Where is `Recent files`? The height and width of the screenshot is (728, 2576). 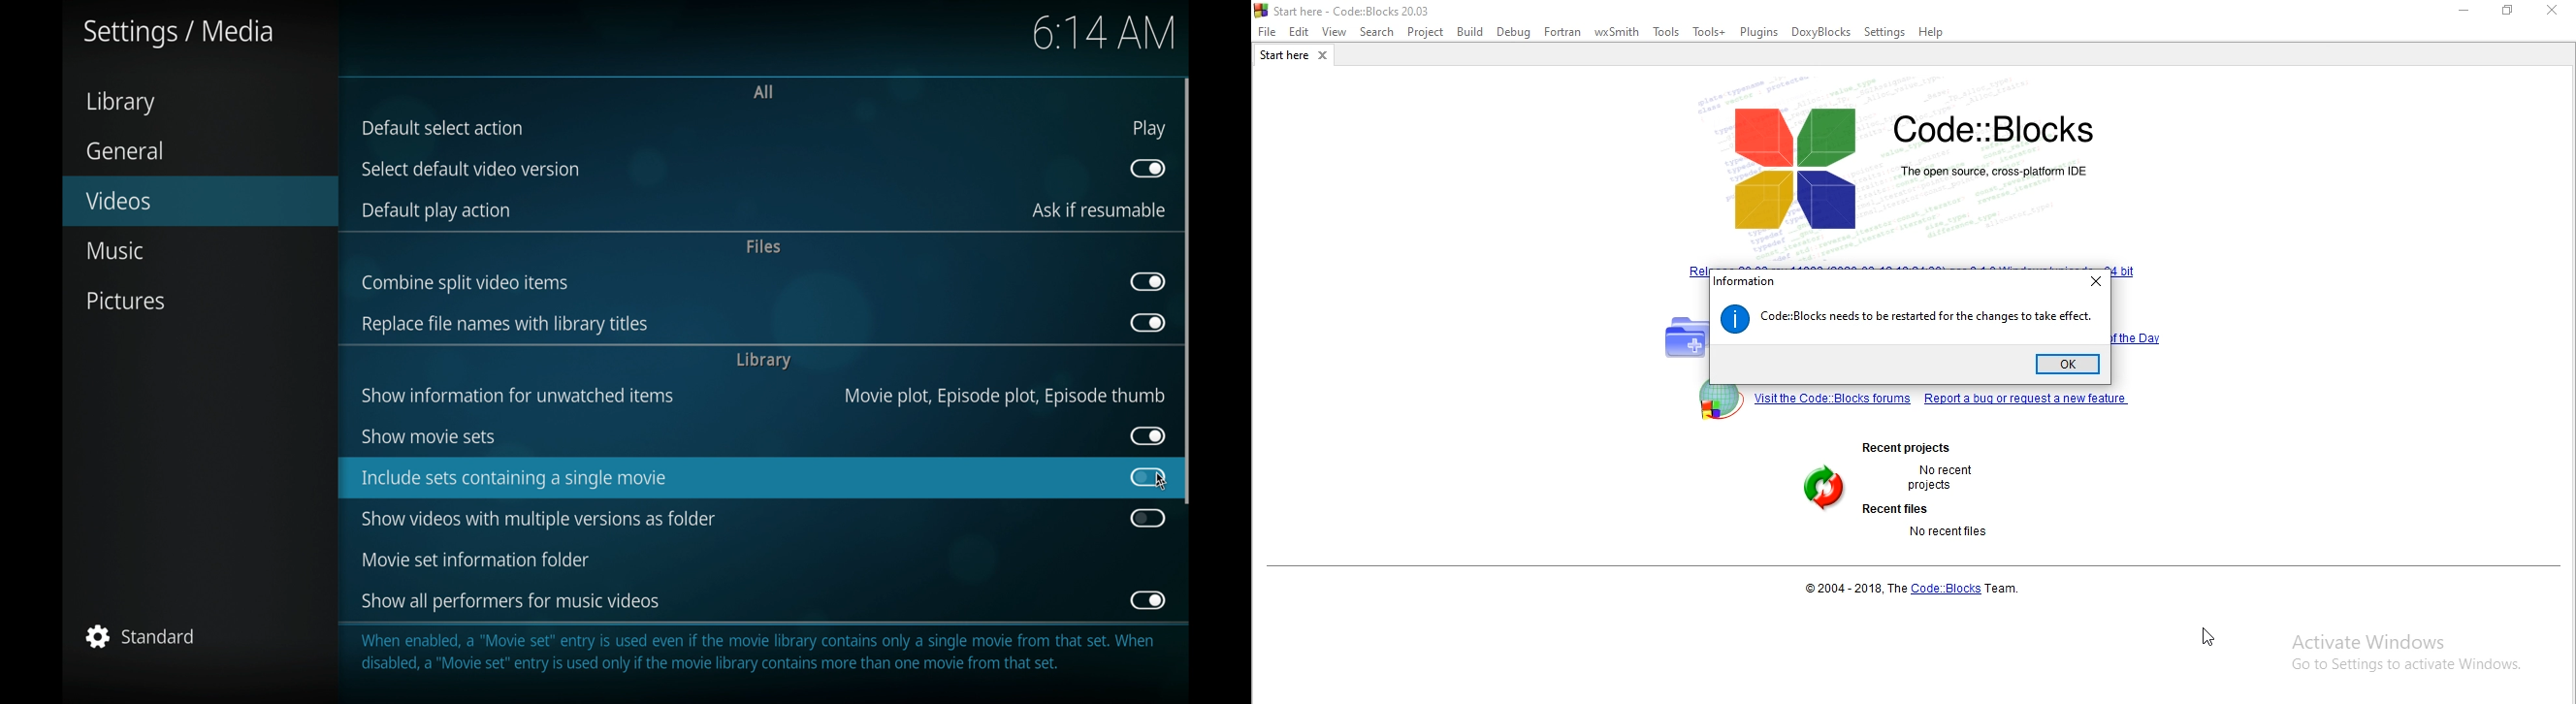 Recent files is located at coordinates (1889, 509).